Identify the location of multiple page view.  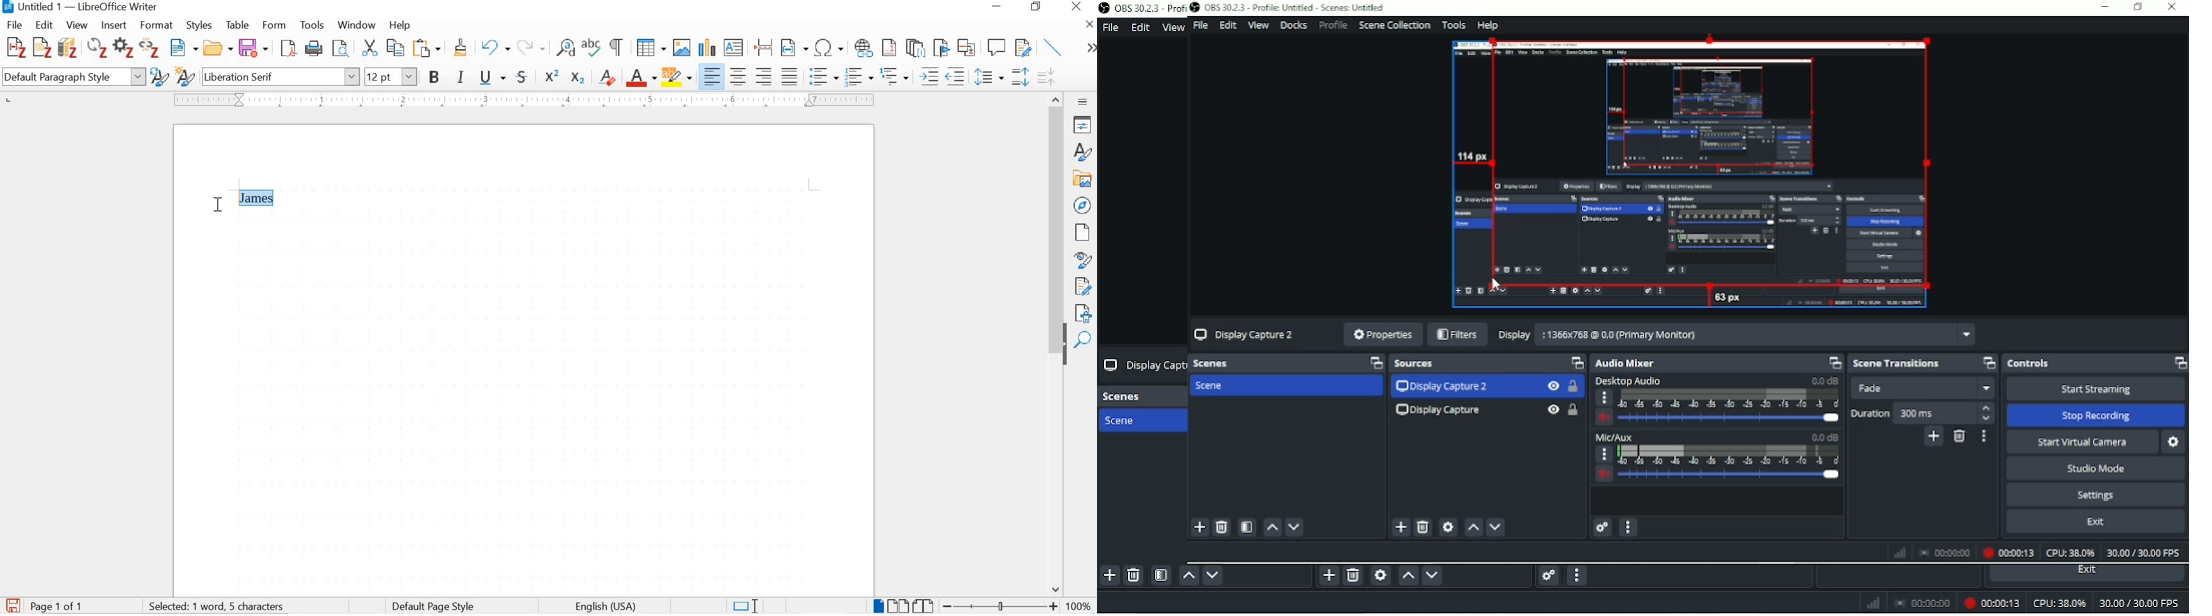
(898, 605).